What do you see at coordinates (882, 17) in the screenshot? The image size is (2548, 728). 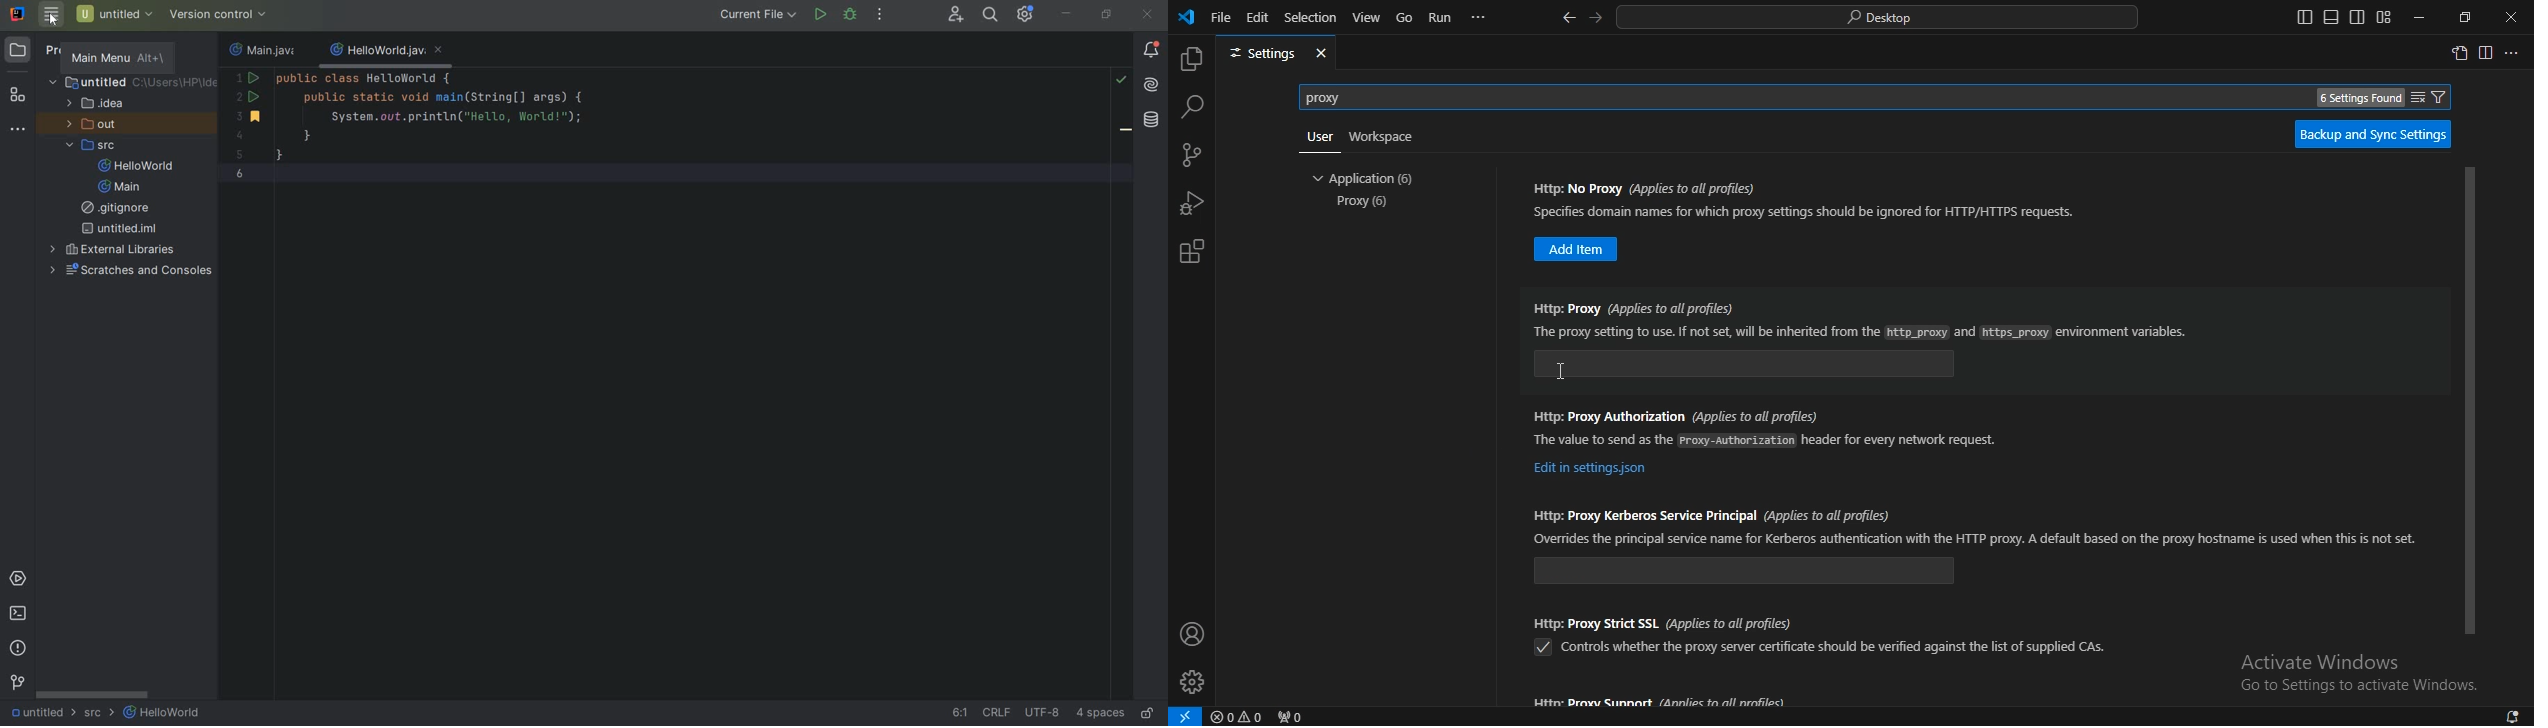 I see `more actions` at bounding box center [882, 17].